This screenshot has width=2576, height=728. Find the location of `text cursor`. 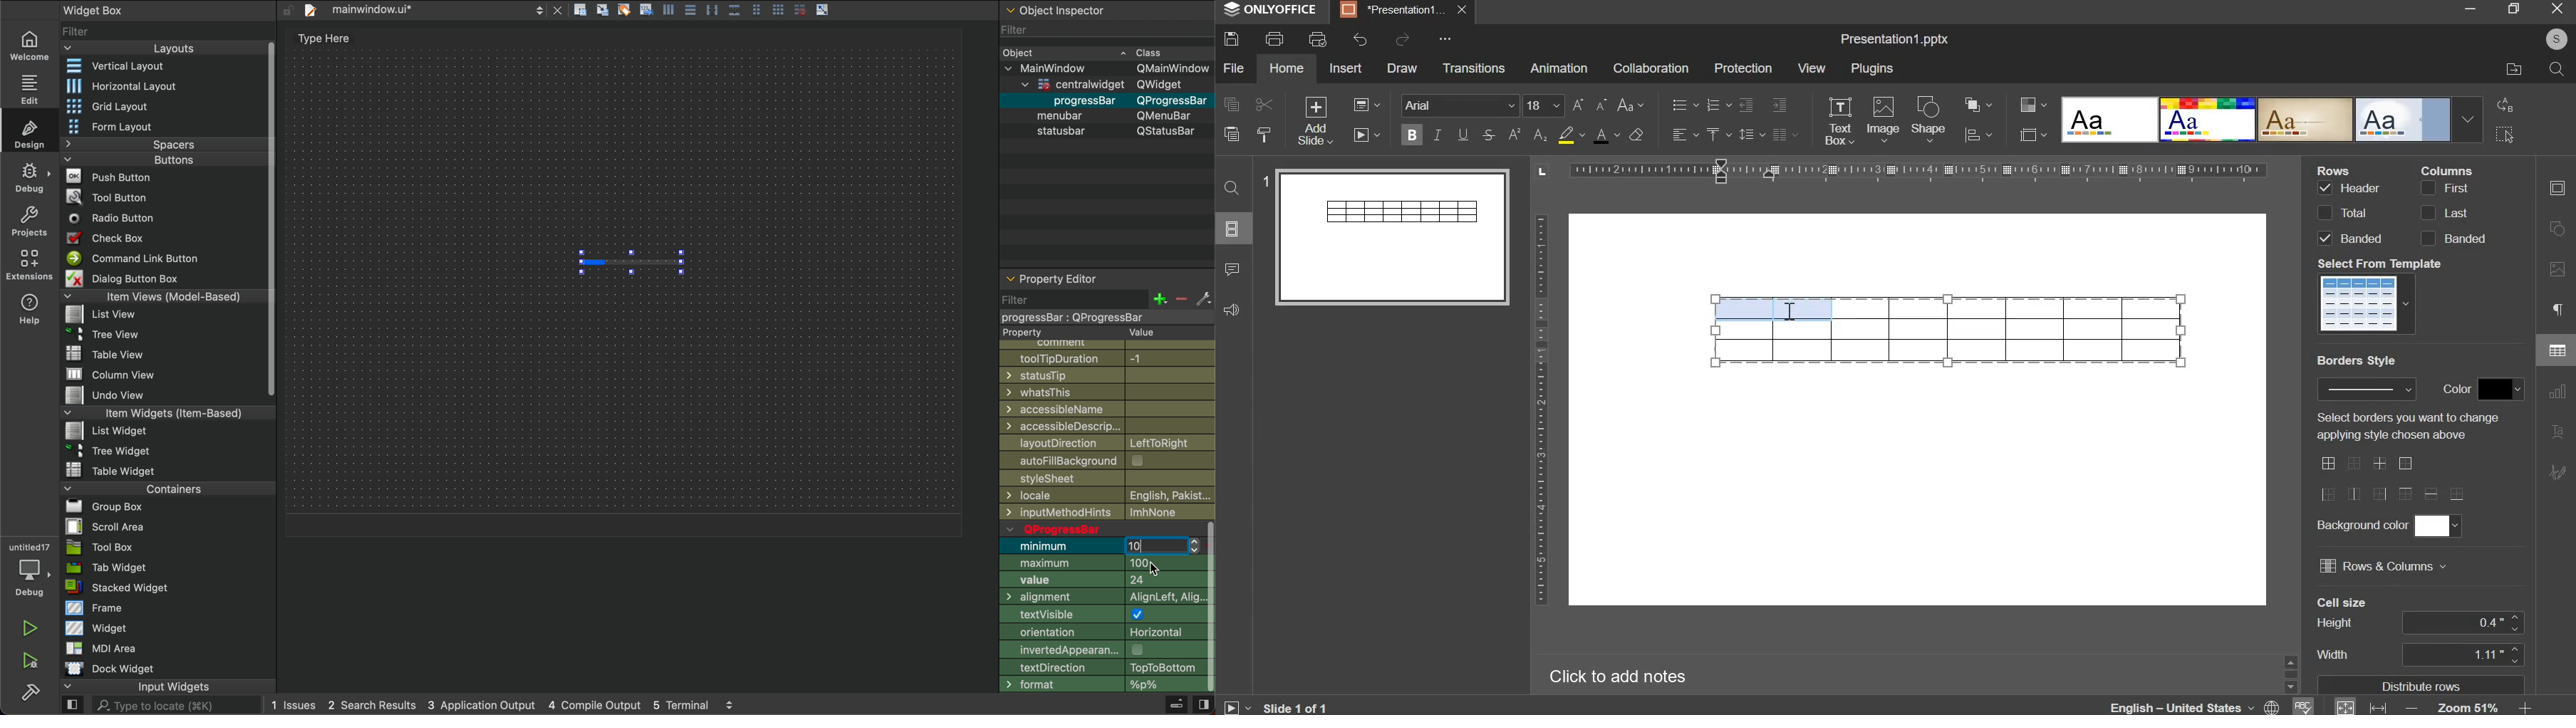

text cursor is located at coordinates (1790, 311).